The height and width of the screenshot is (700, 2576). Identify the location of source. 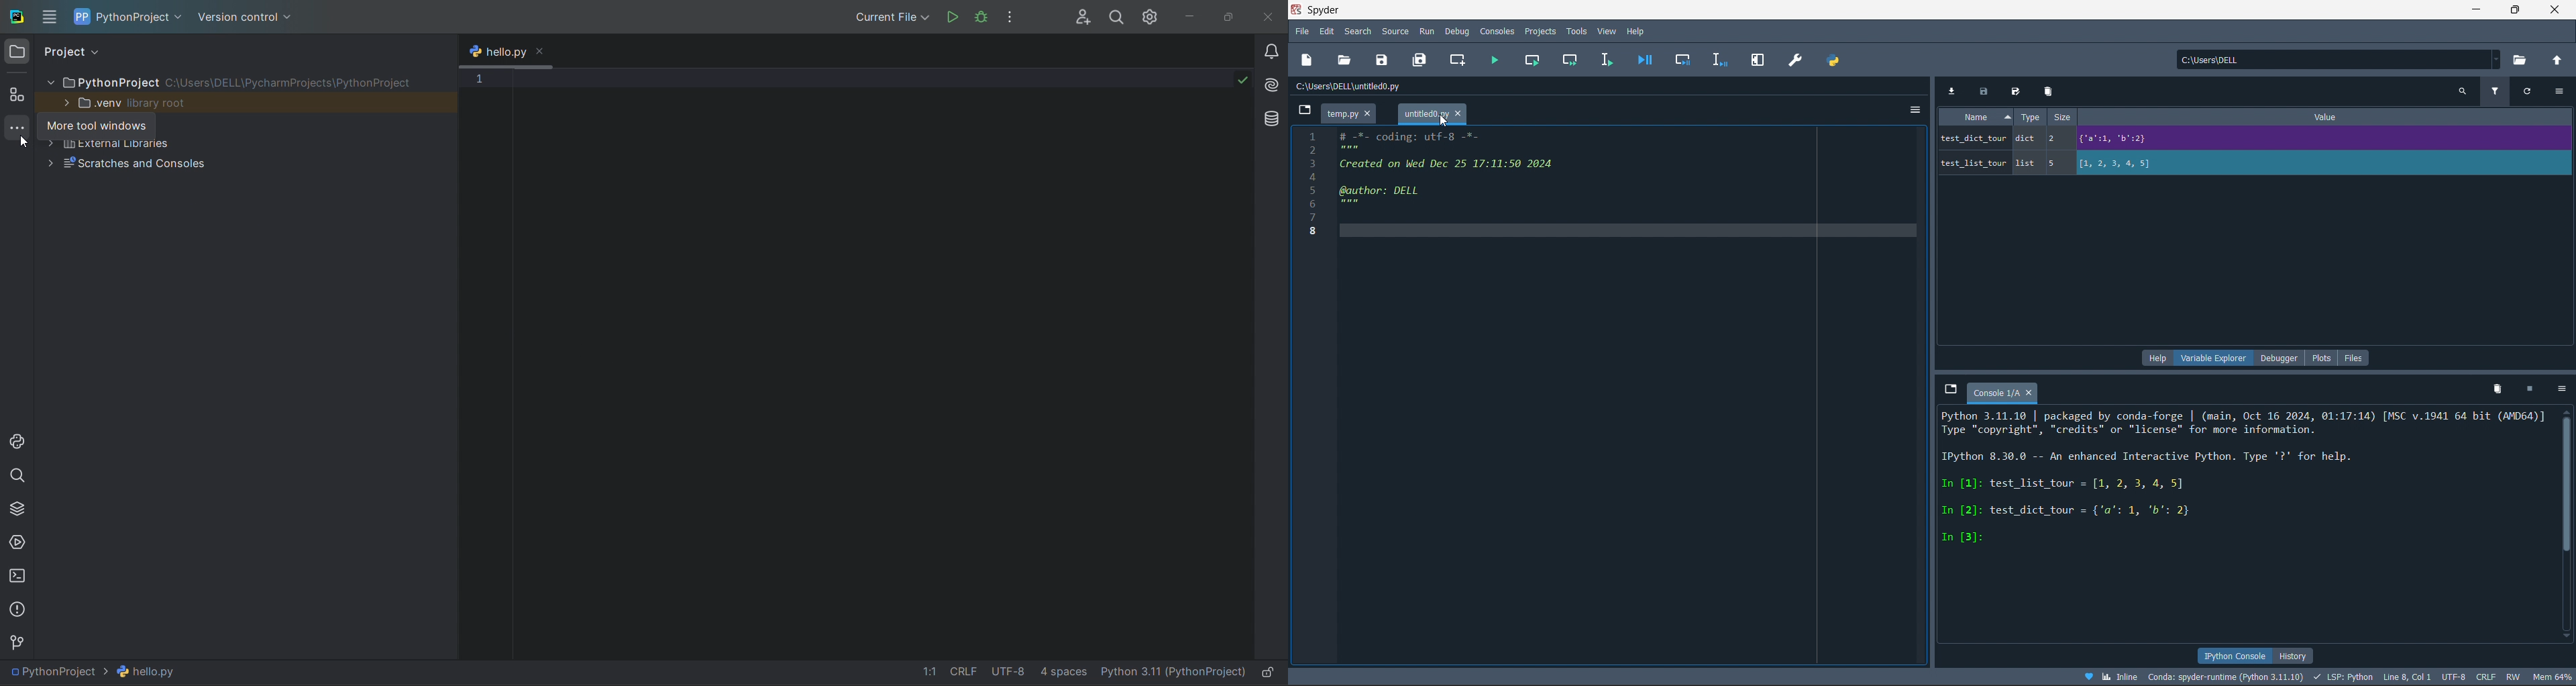
(1395, 31).